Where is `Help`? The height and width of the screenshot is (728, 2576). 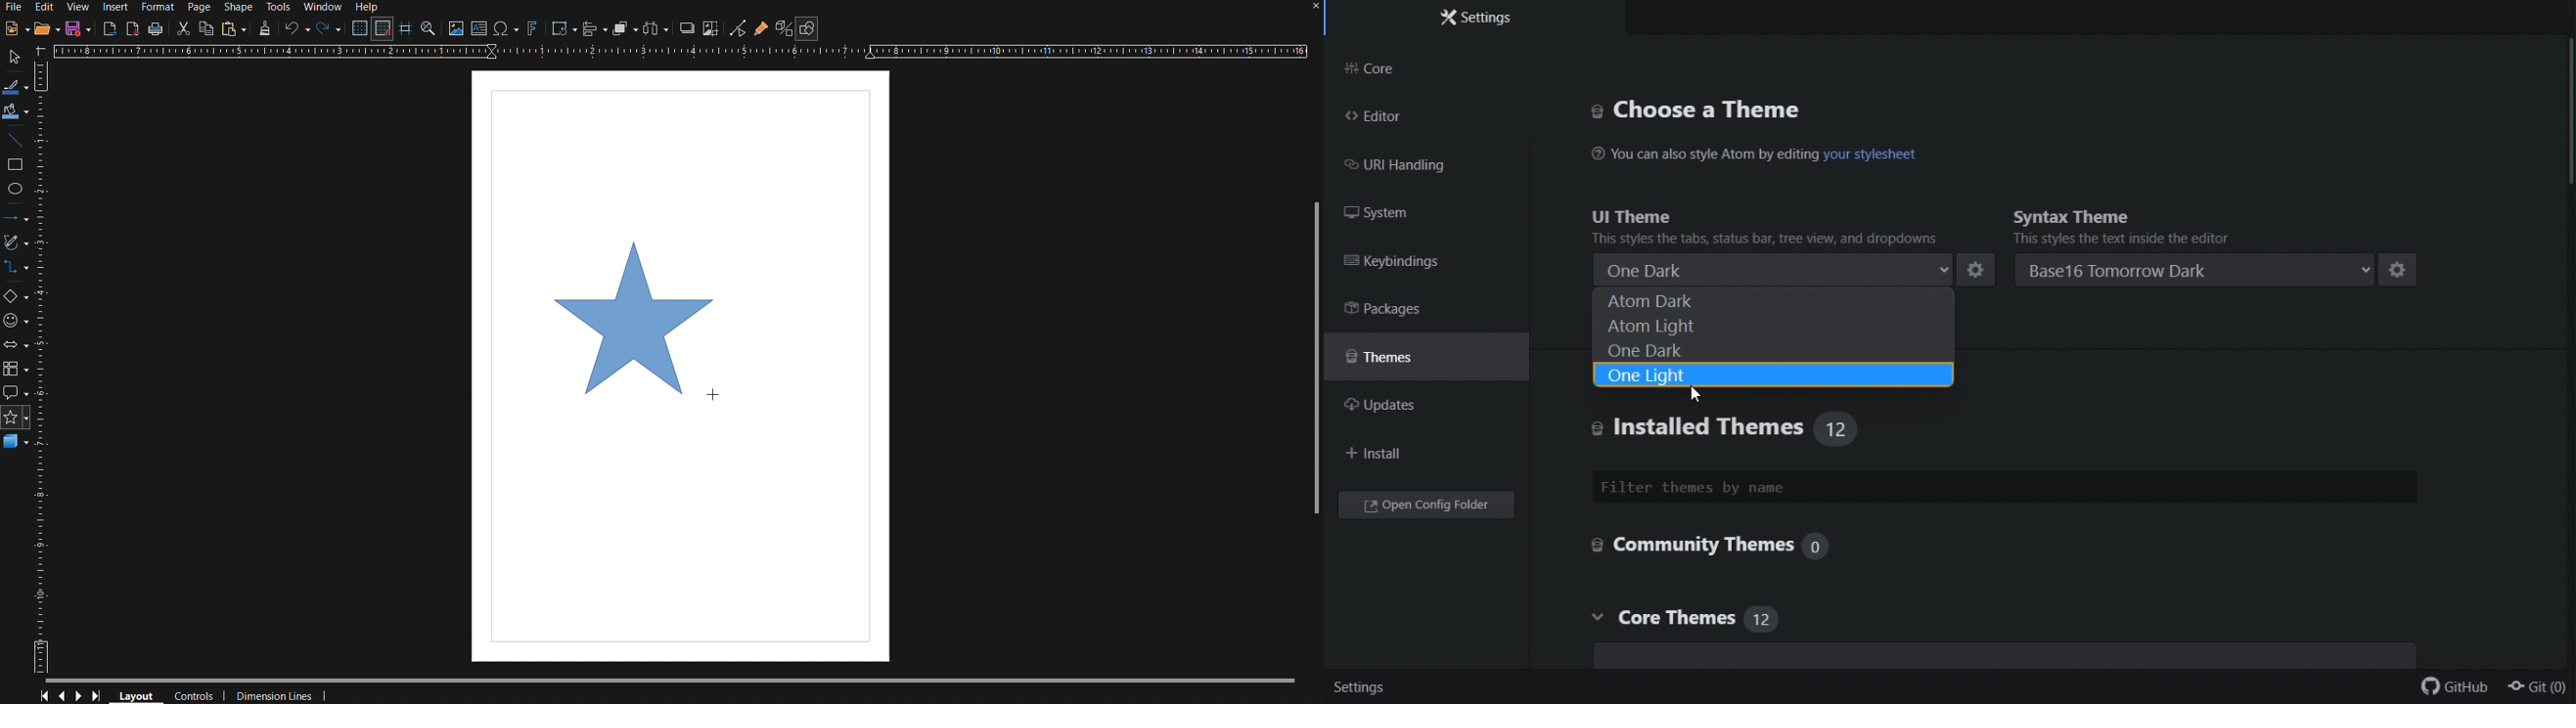 Help is located at coordinates (369, 8).